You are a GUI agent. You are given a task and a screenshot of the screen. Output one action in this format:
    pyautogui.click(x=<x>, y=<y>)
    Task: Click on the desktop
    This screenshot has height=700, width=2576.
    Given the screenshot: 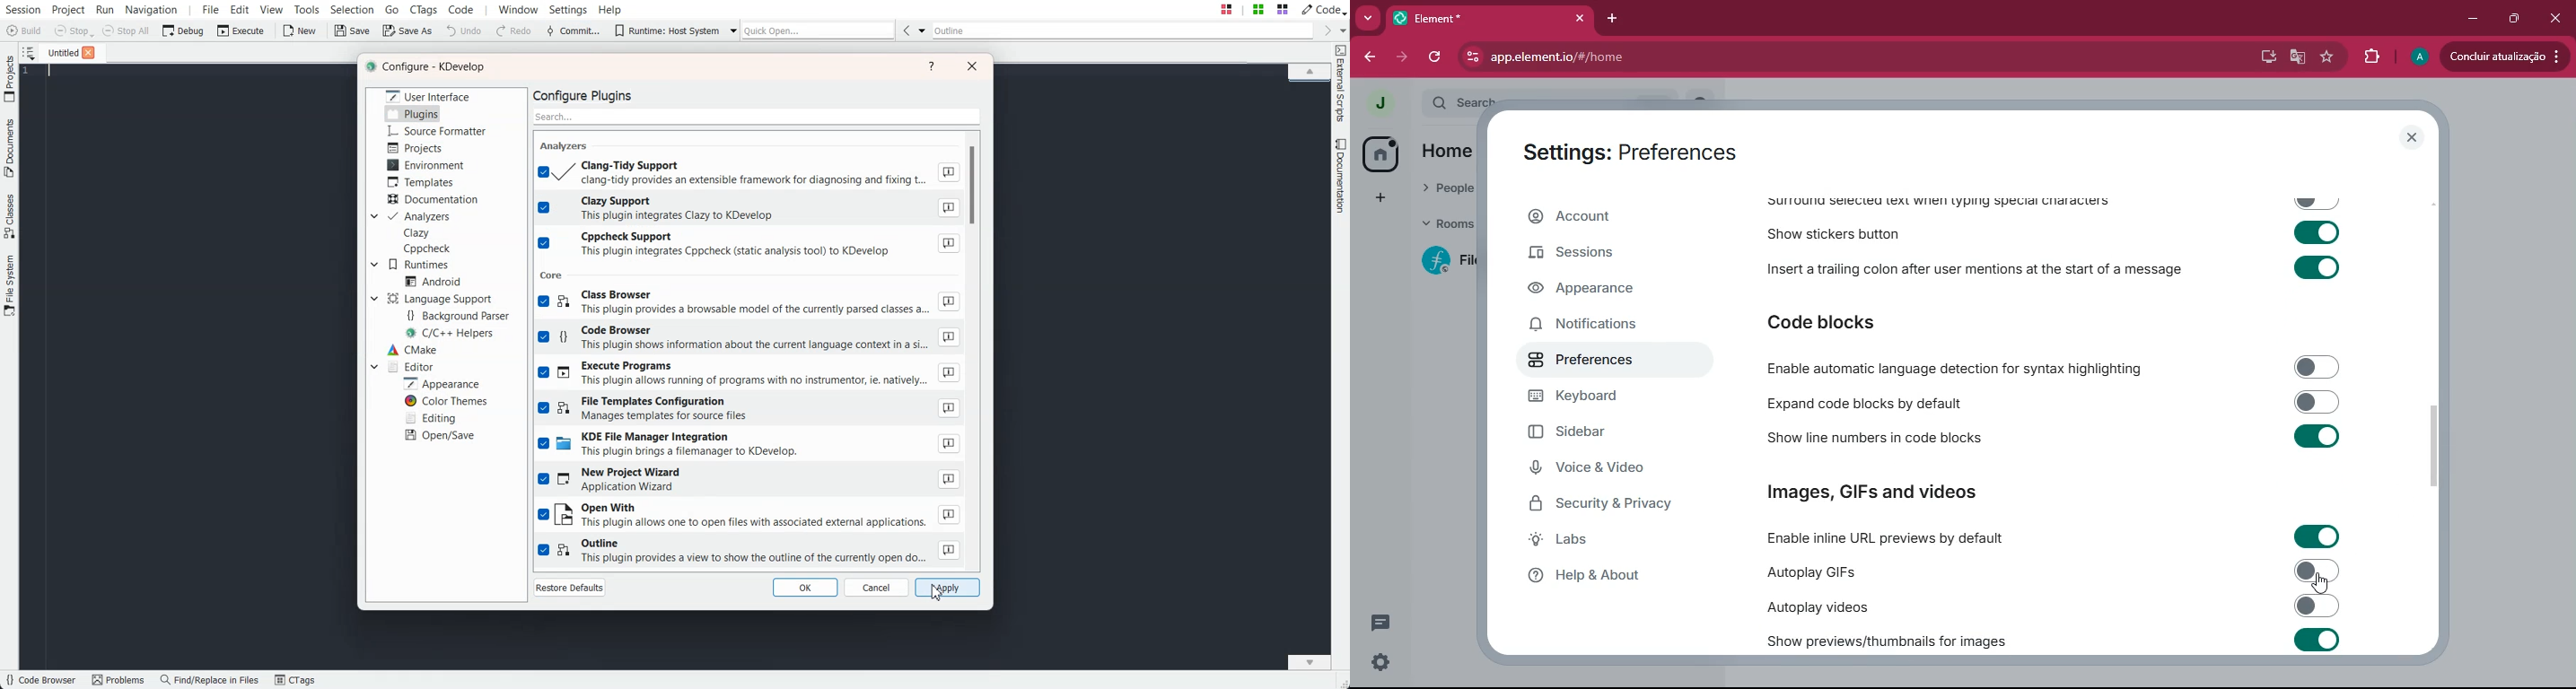 What is the action you would take?
    pyautogui.click(x=2262, y=57)
    